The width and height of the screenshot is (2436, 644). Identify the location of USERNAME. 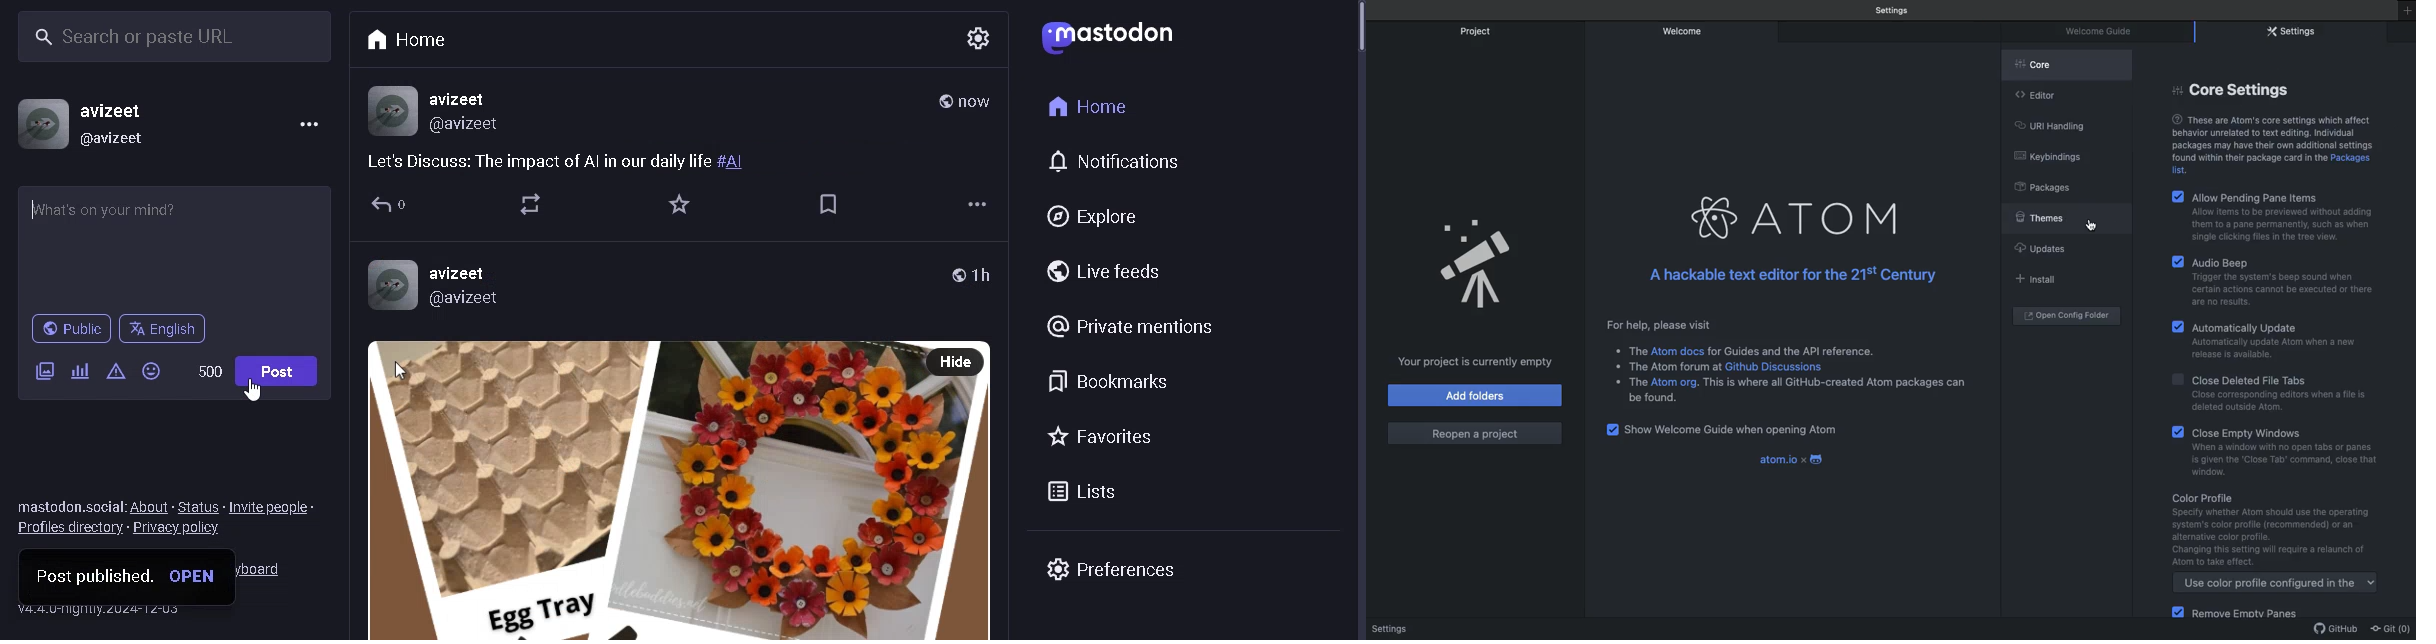
(128, 105).